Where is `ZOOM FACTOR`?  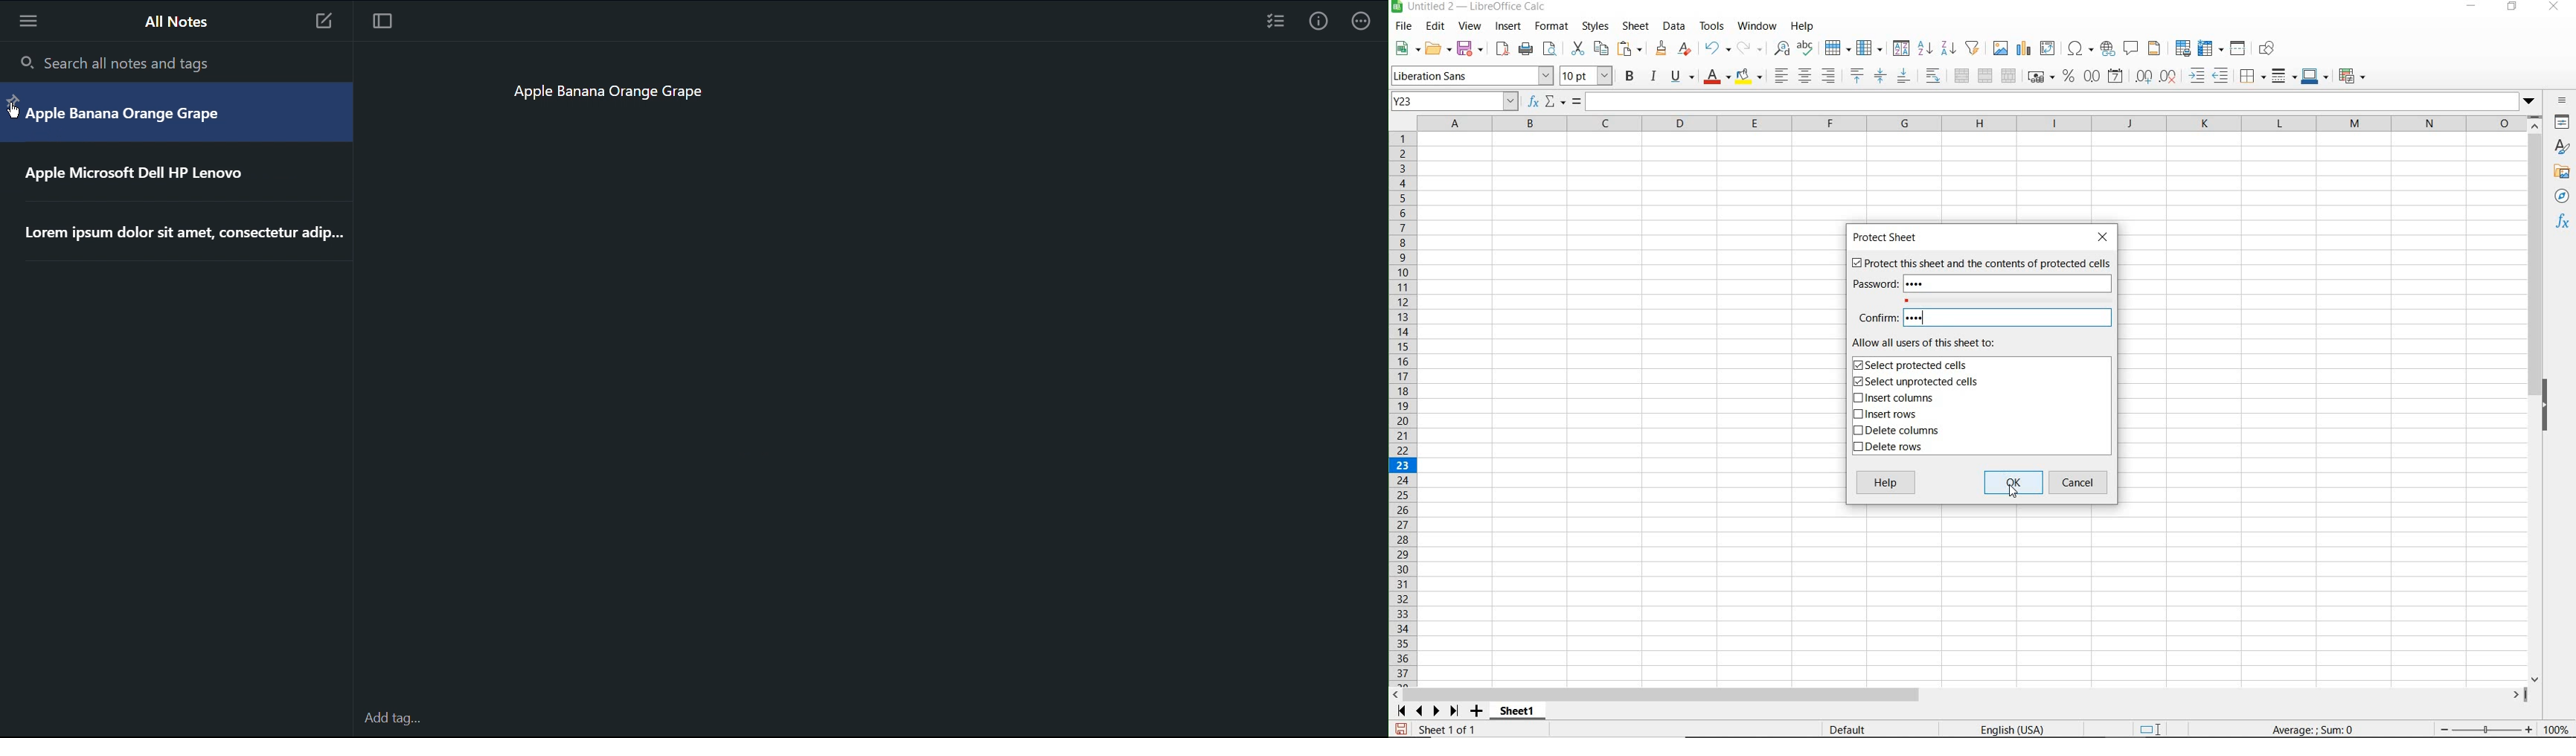 ZOOM FACTOR is located at coordinates (2557, 730).